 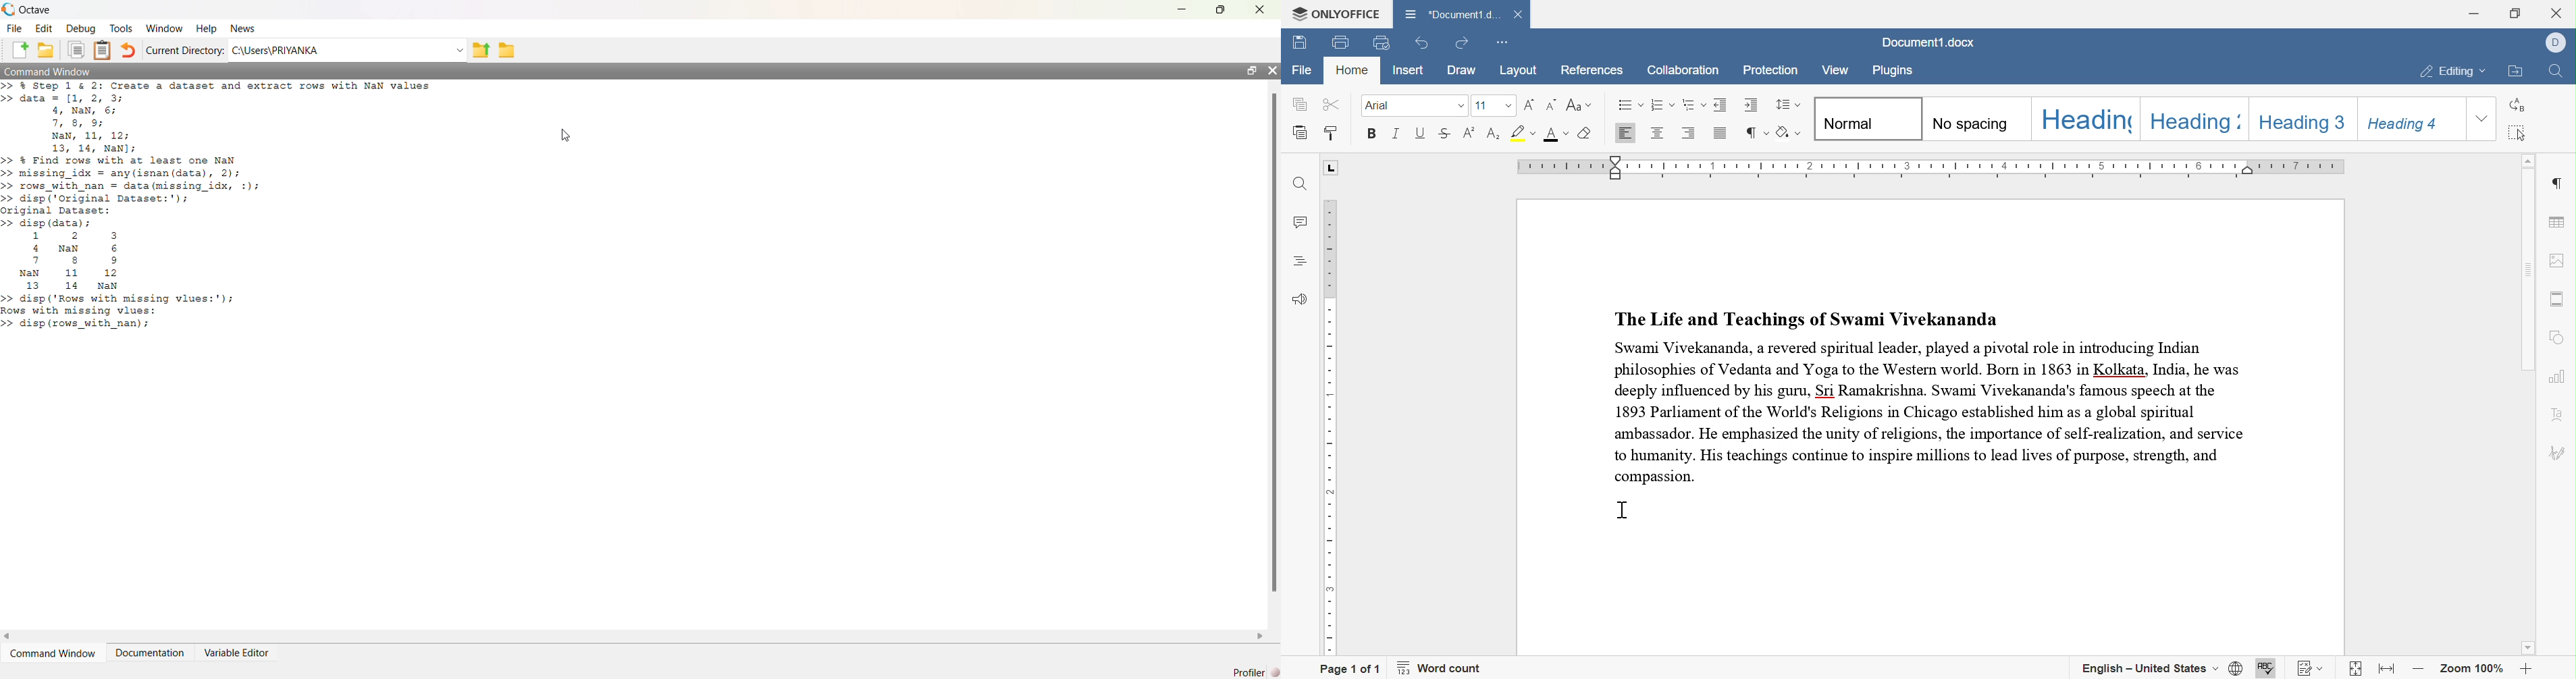 I want to click on table settings, so click(x=2558, y=223).